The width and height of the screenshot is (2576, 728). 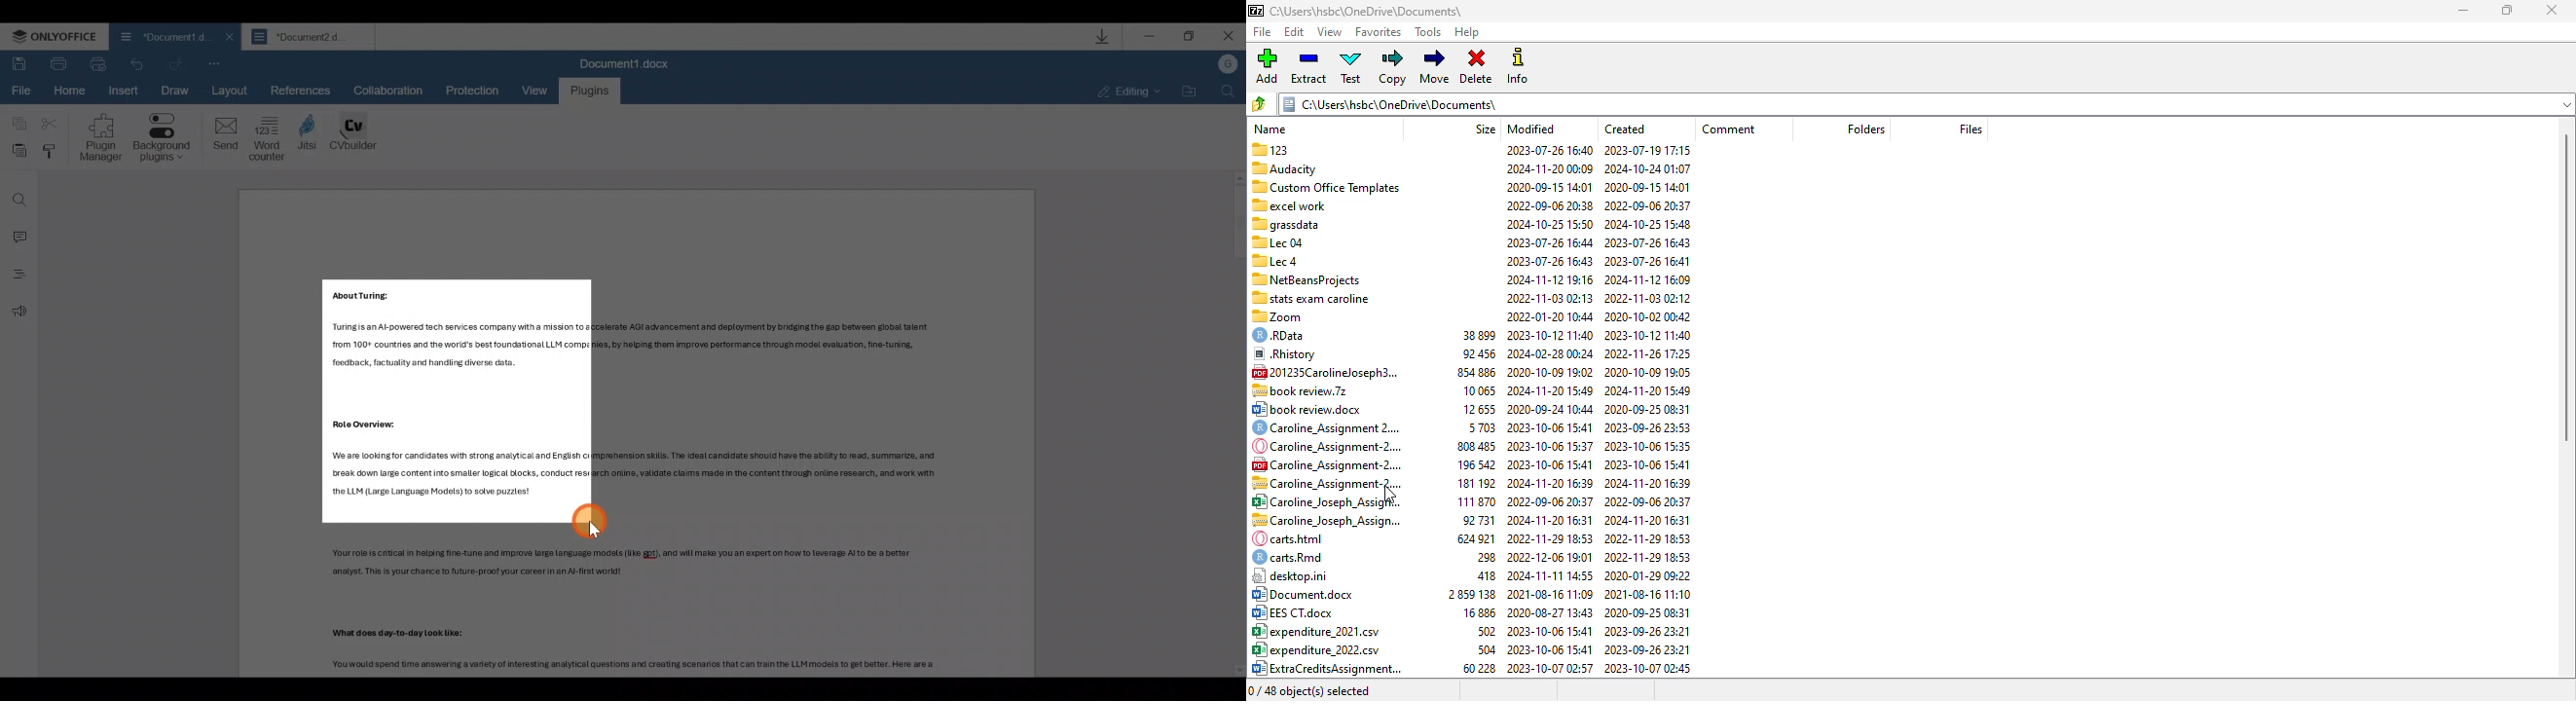 I want to click on extract, so click(x=1308, y=66).